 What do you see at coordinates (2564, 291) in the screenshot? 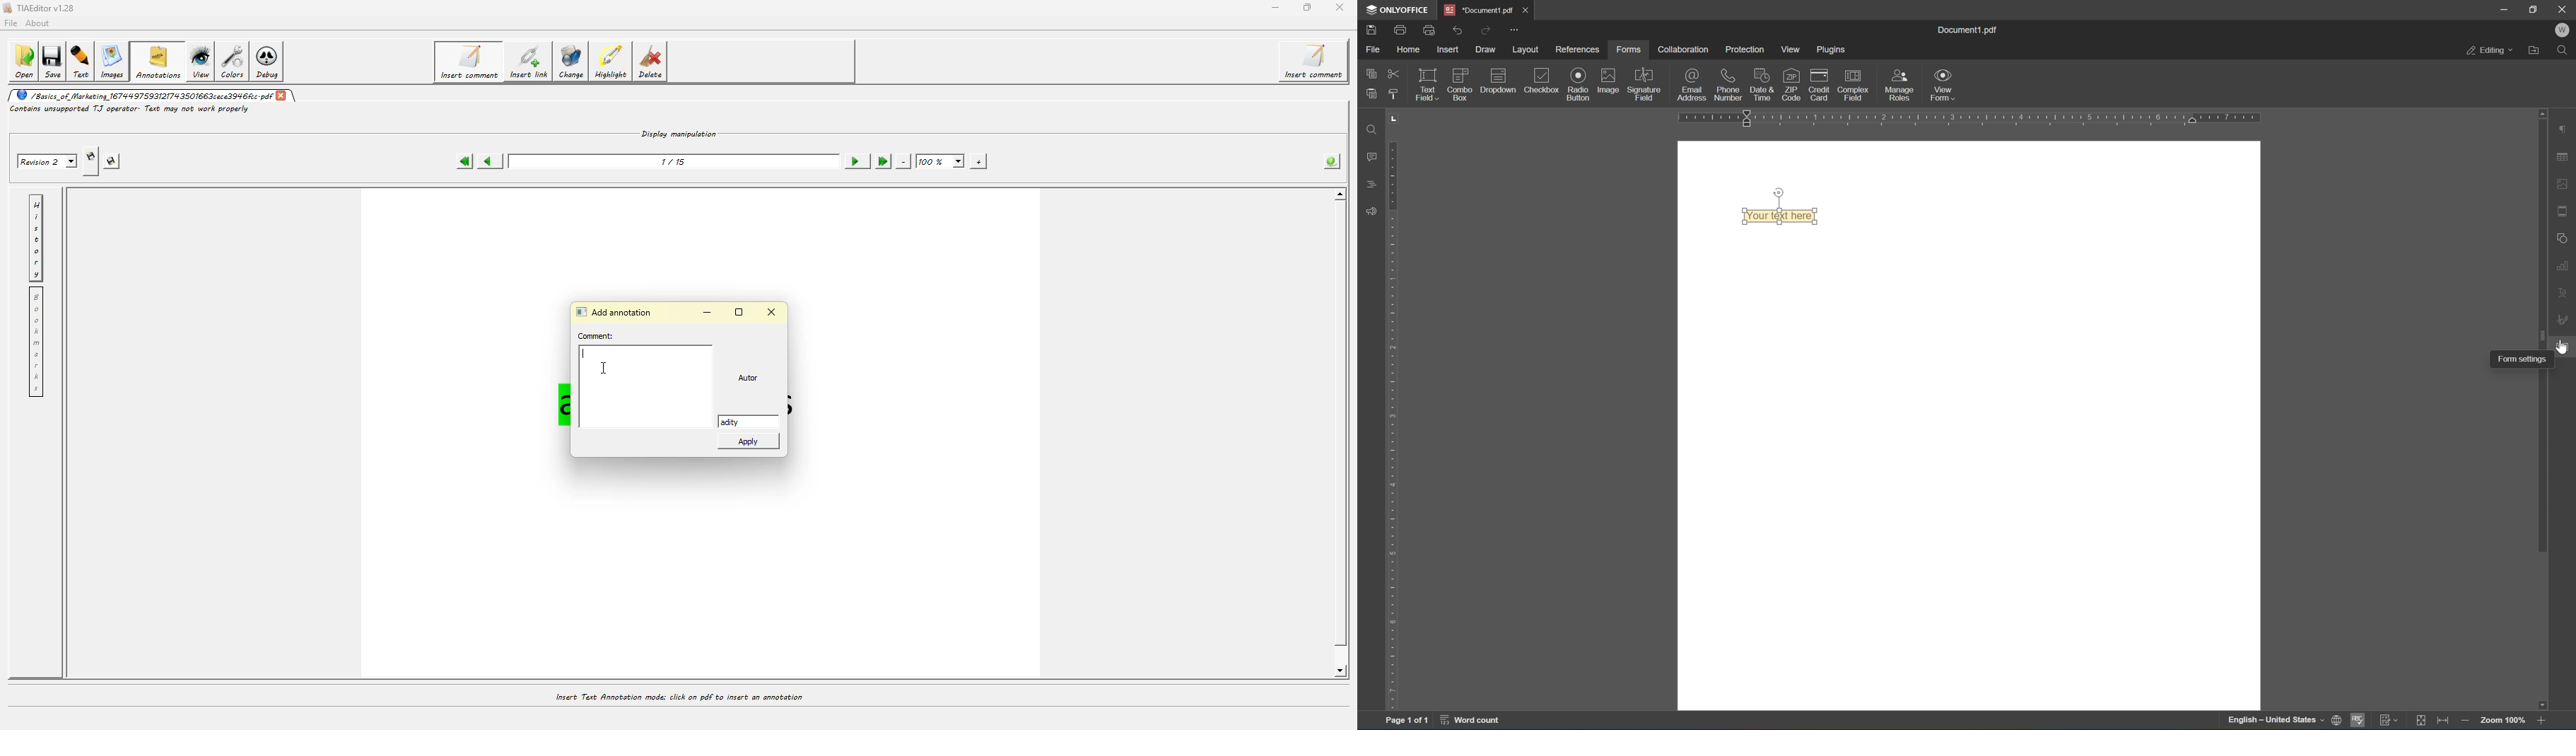
I see `text art settings` at bounding box center [2564, 291].